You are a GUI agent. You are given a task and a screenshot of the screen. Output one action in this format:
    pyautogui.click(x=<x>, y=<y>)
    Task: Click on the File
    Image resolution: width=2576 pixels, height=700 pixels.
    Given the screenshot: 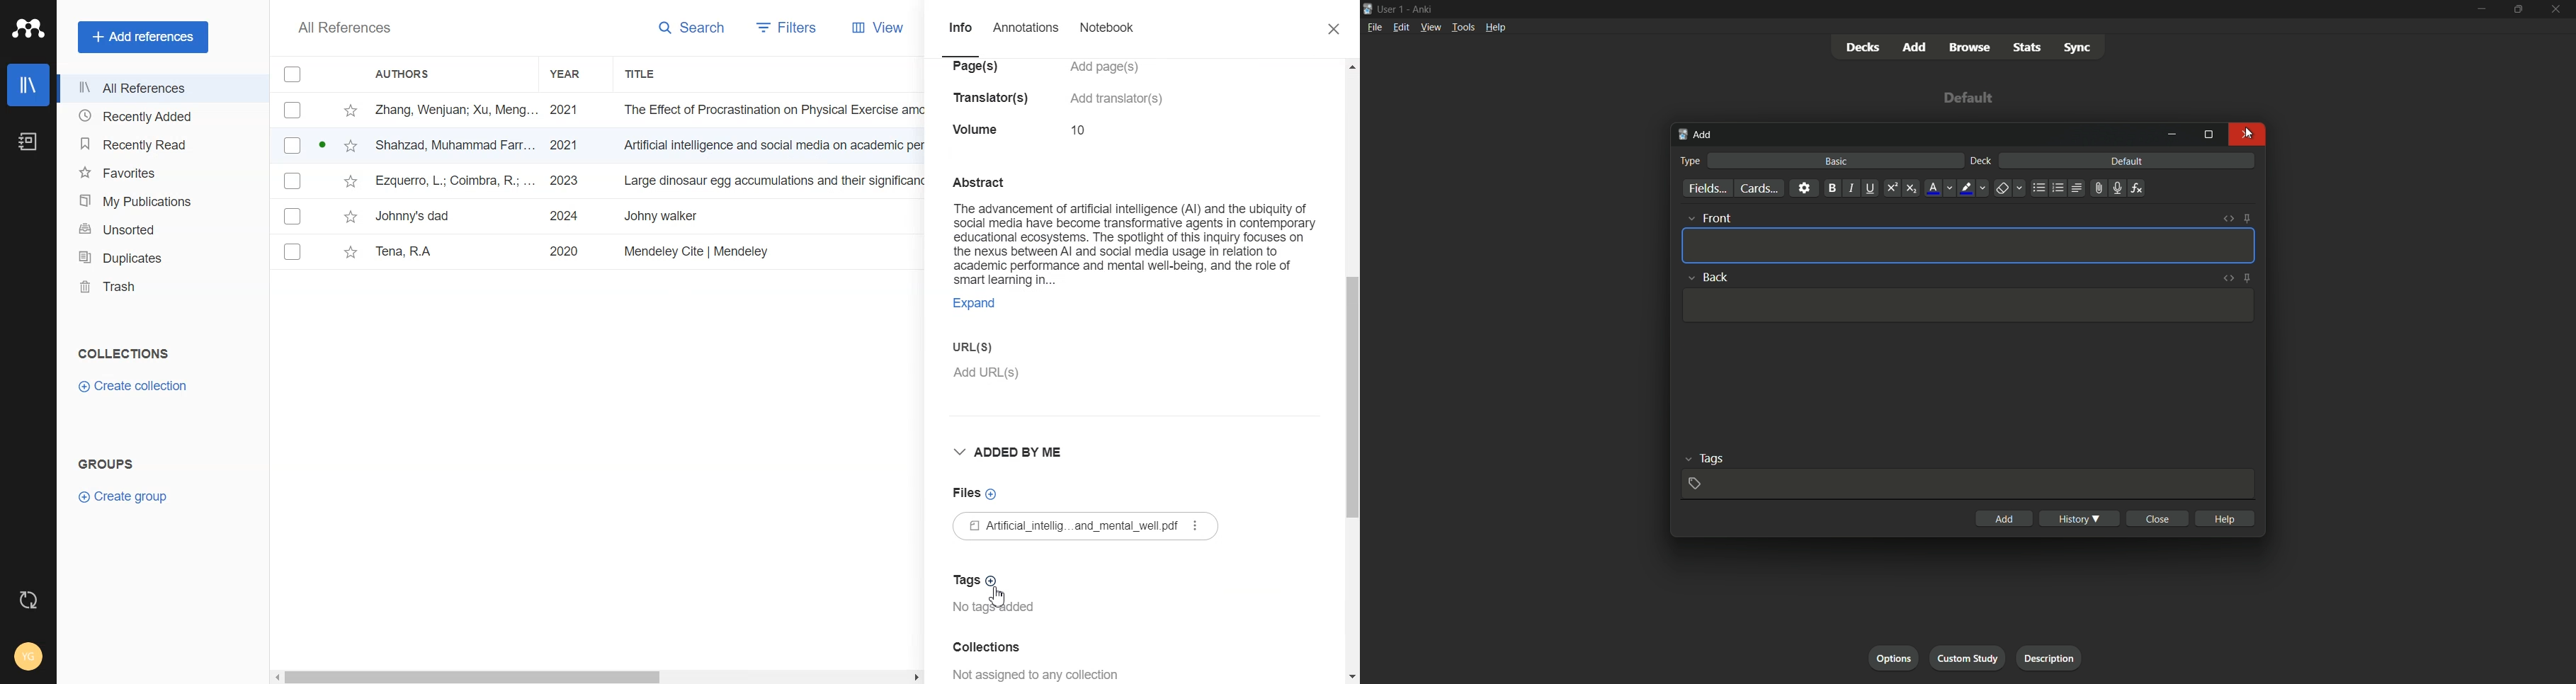 What is the action you would take?
    pyautogui.click(x=598, y=110)
    